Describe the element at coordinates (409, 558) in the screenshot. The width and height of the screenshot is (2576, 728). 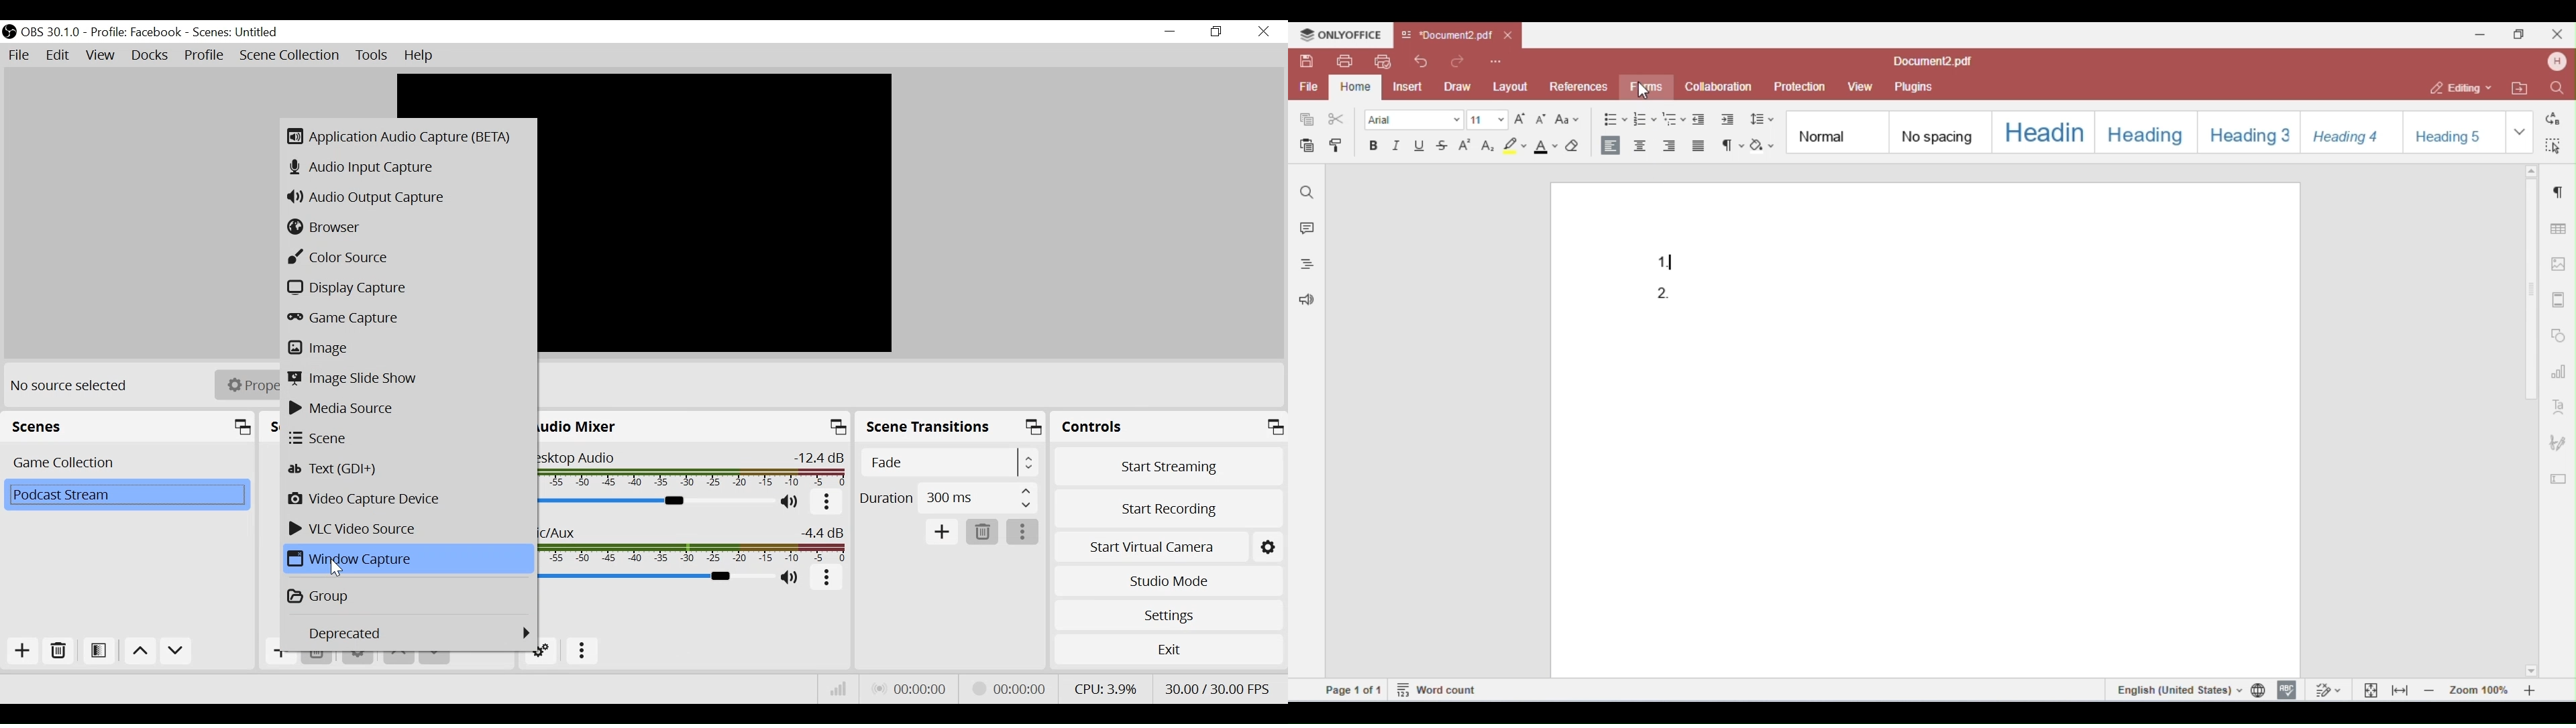
I see `Window Capture` at that location.